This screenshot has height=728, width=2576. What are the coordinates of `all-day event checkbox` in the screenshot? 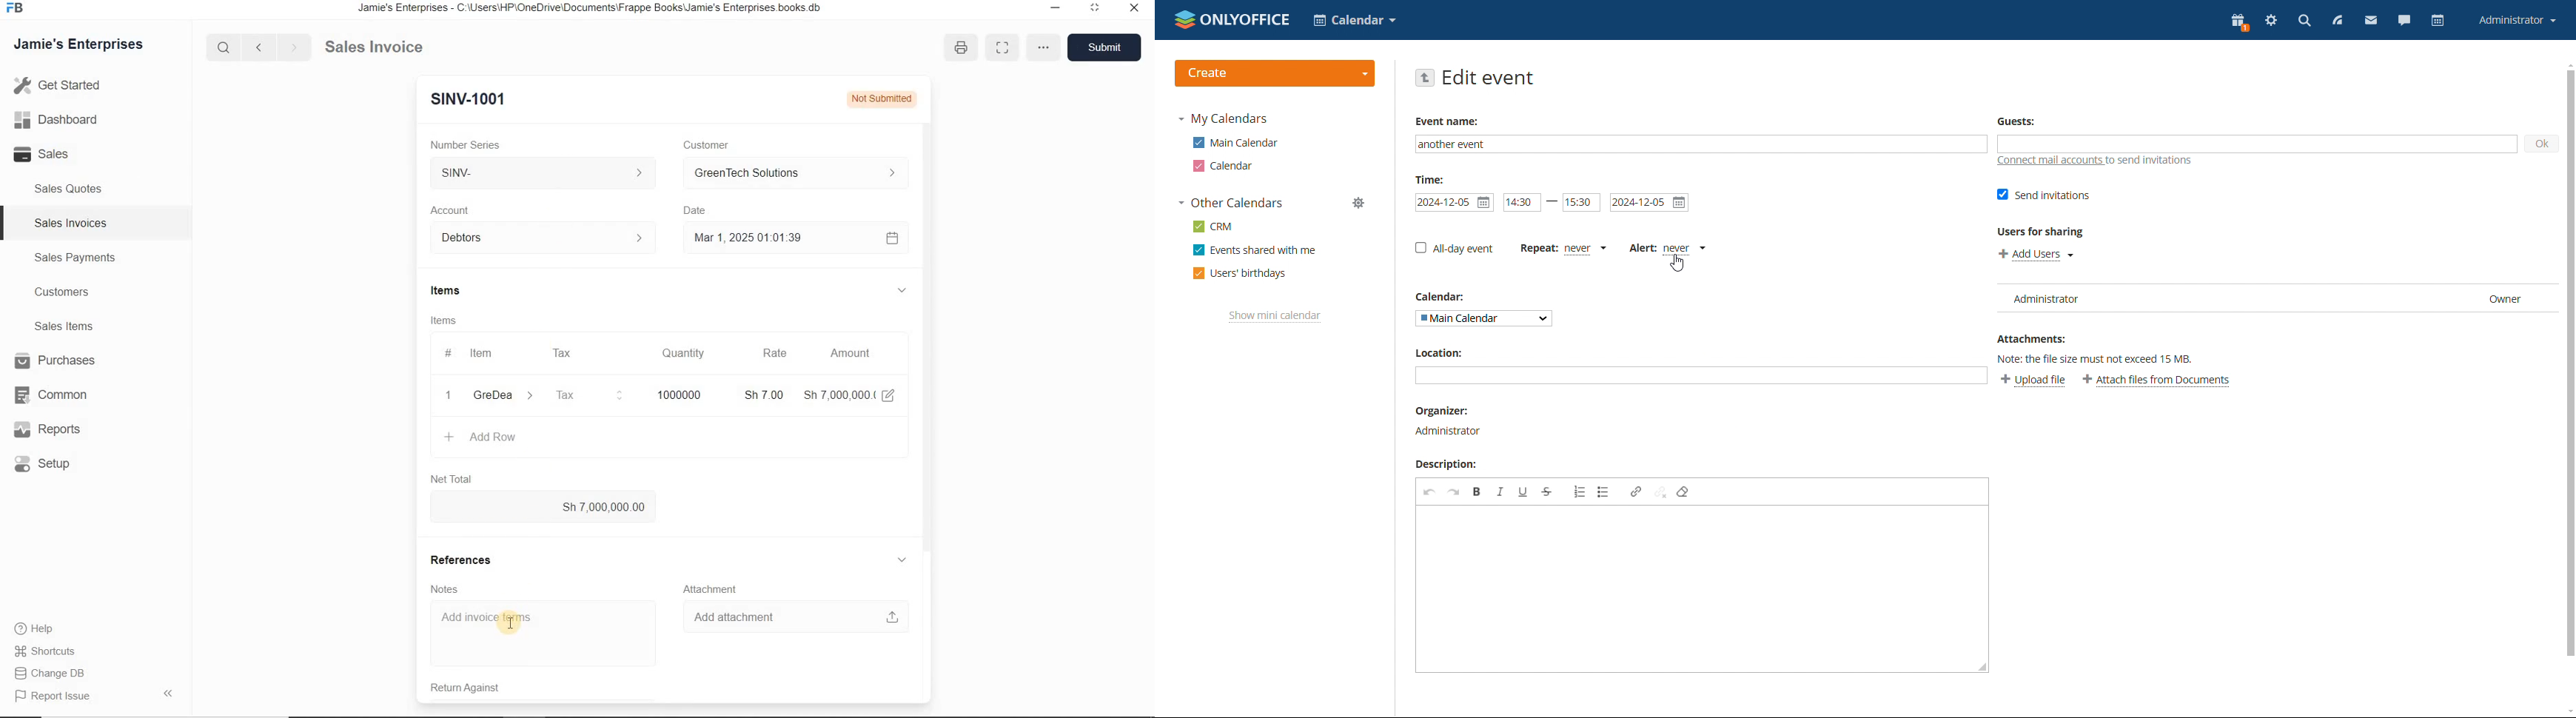 It's located at (1455, 248).